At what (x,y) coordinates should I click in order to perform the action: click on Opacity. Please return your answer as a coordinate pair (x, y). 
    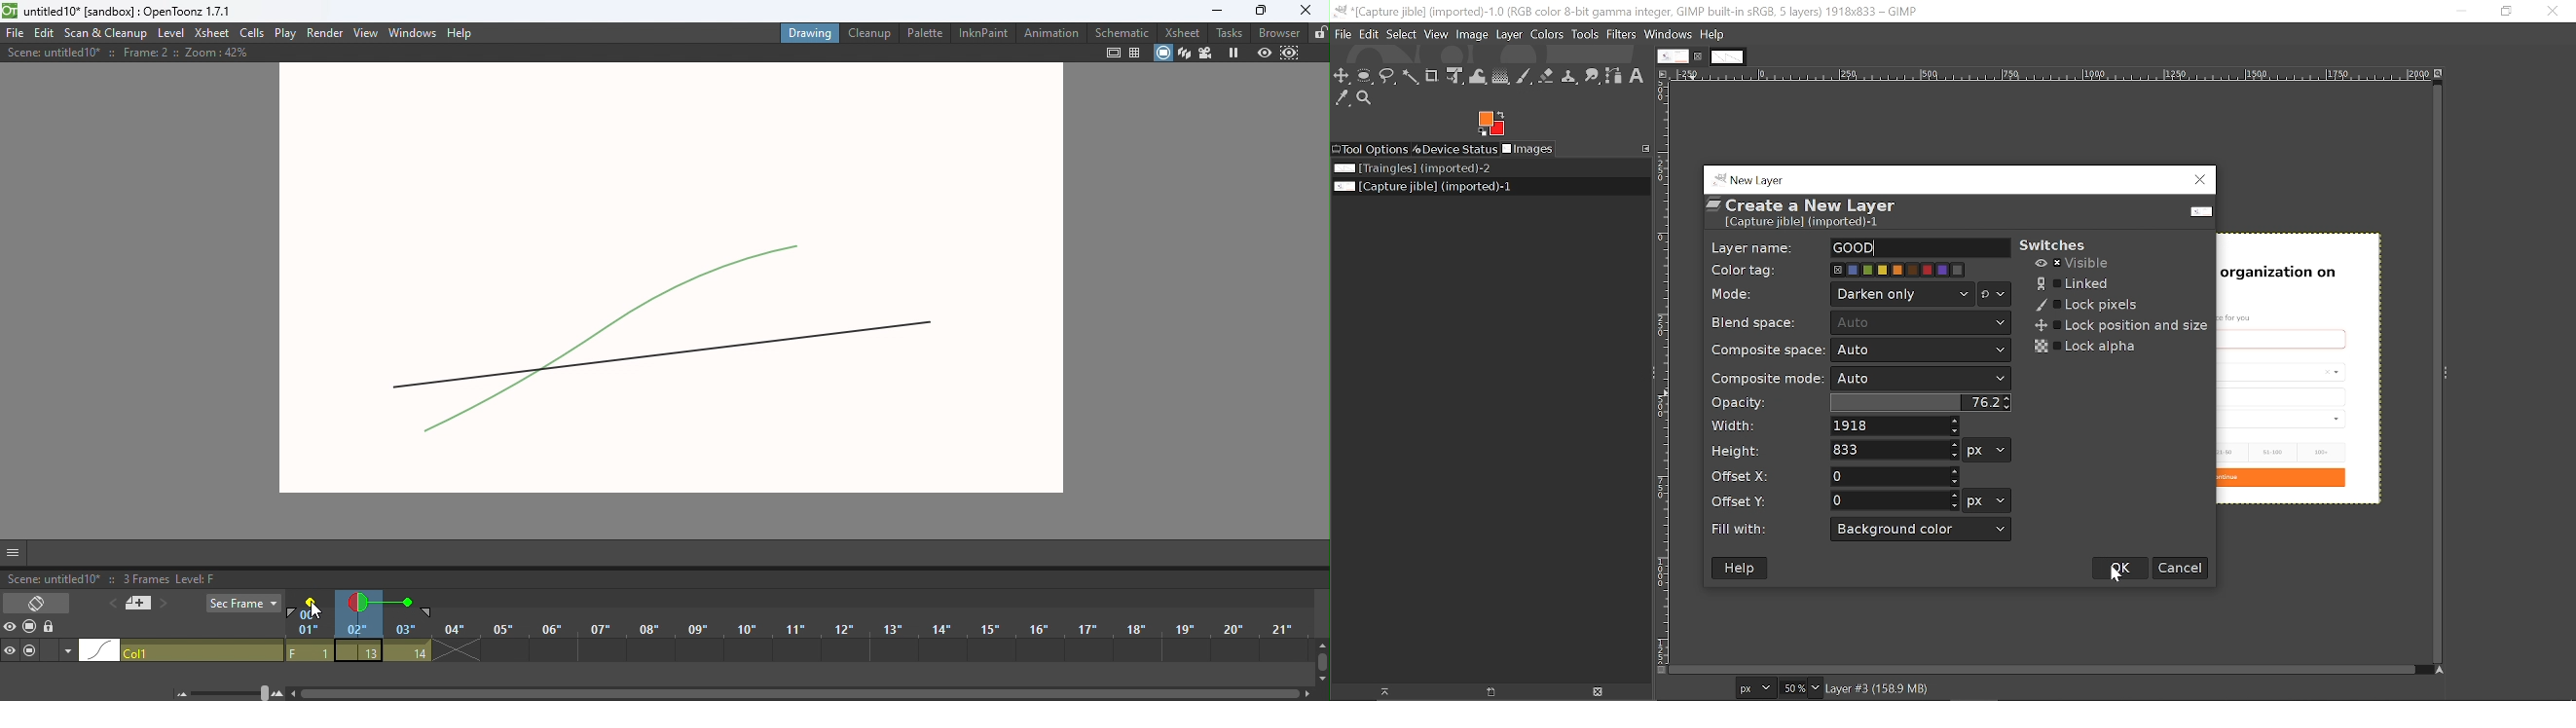
    Looking at the image, I should click on (1924, 402).